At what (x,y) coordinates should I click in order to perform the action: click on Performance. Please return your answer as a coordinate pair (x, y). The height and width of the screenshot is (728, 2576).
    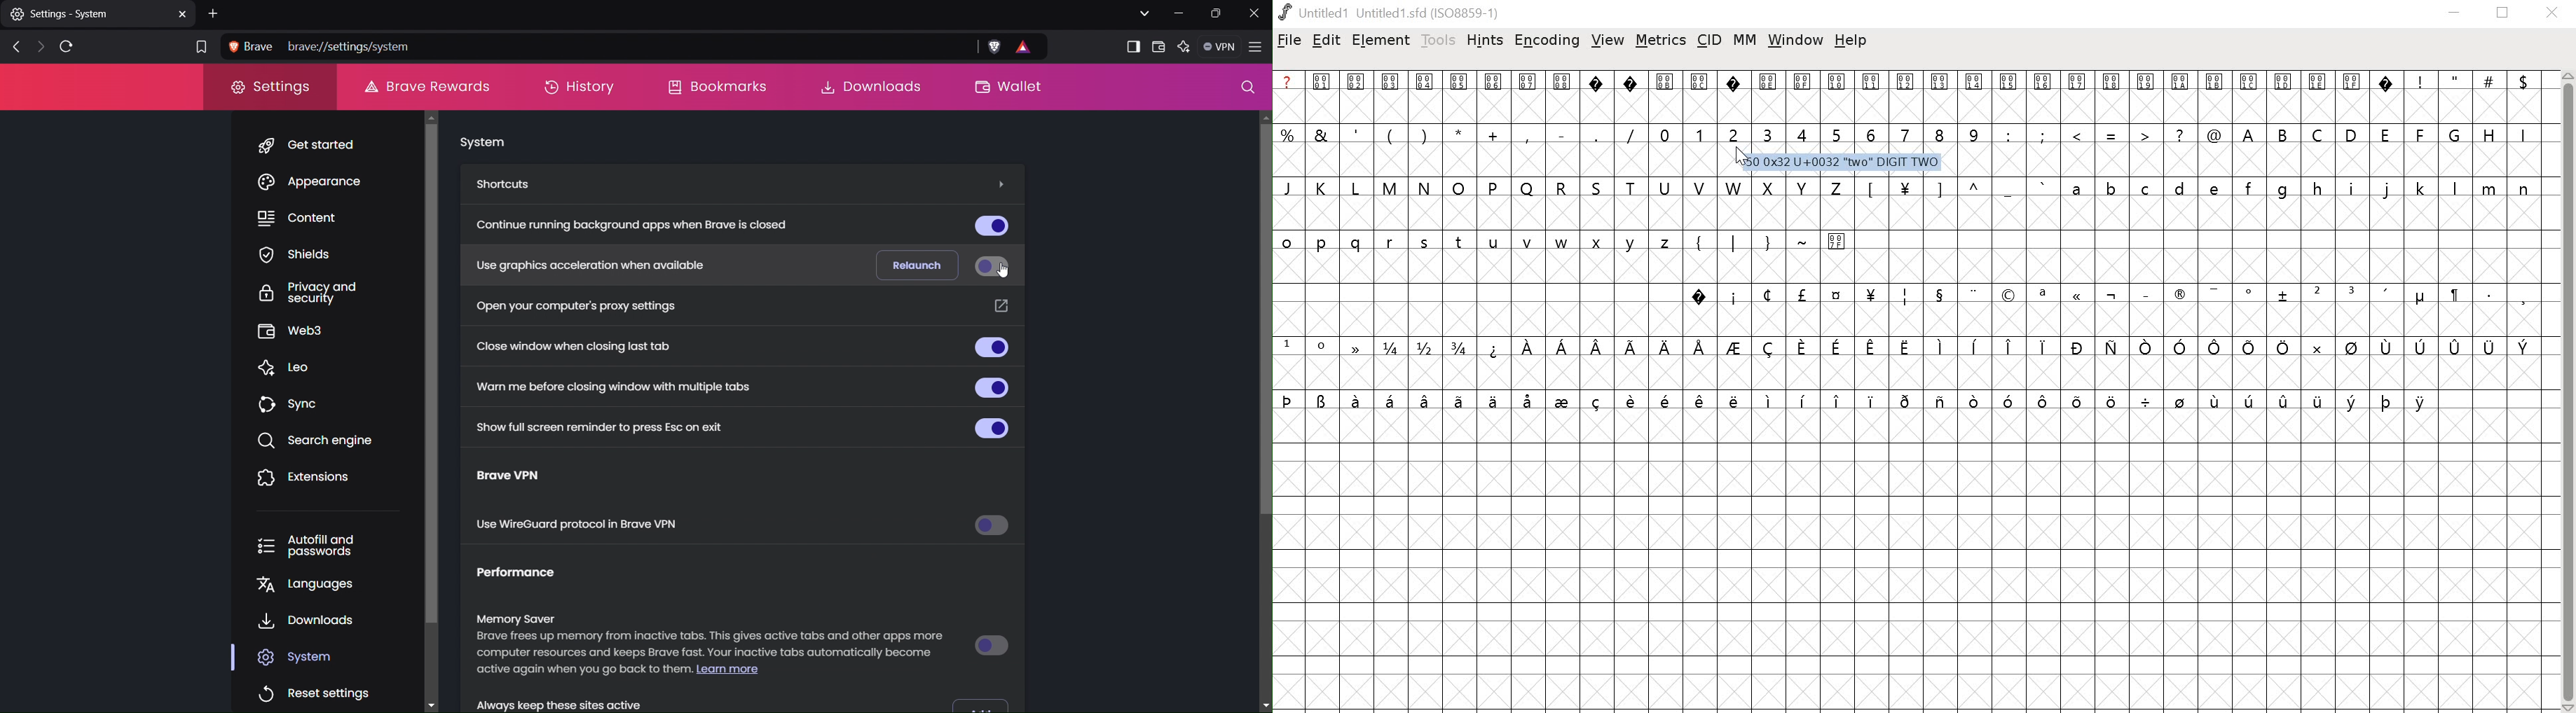
    Looking at the image, I should click on (527, 577).